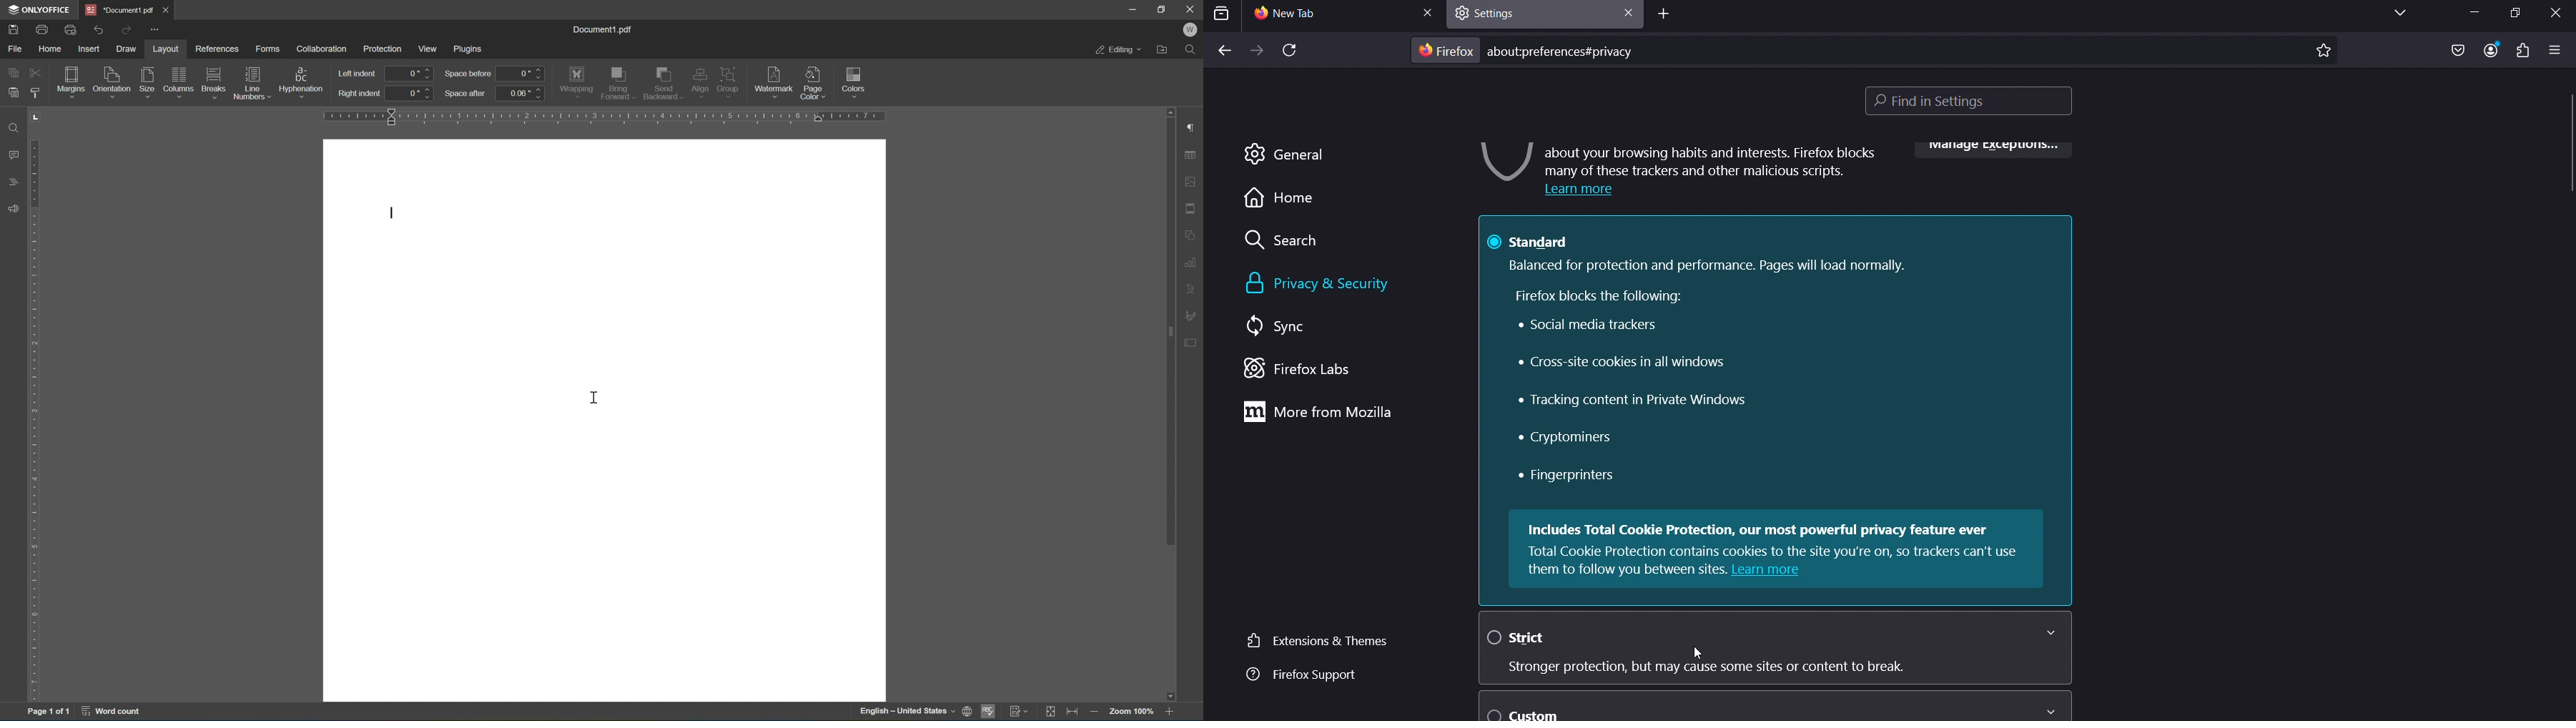  What do you see at coordinates (157, 31) in the screenshot?
I see `customize quick access toolbar` at bounding box center [157, 31].